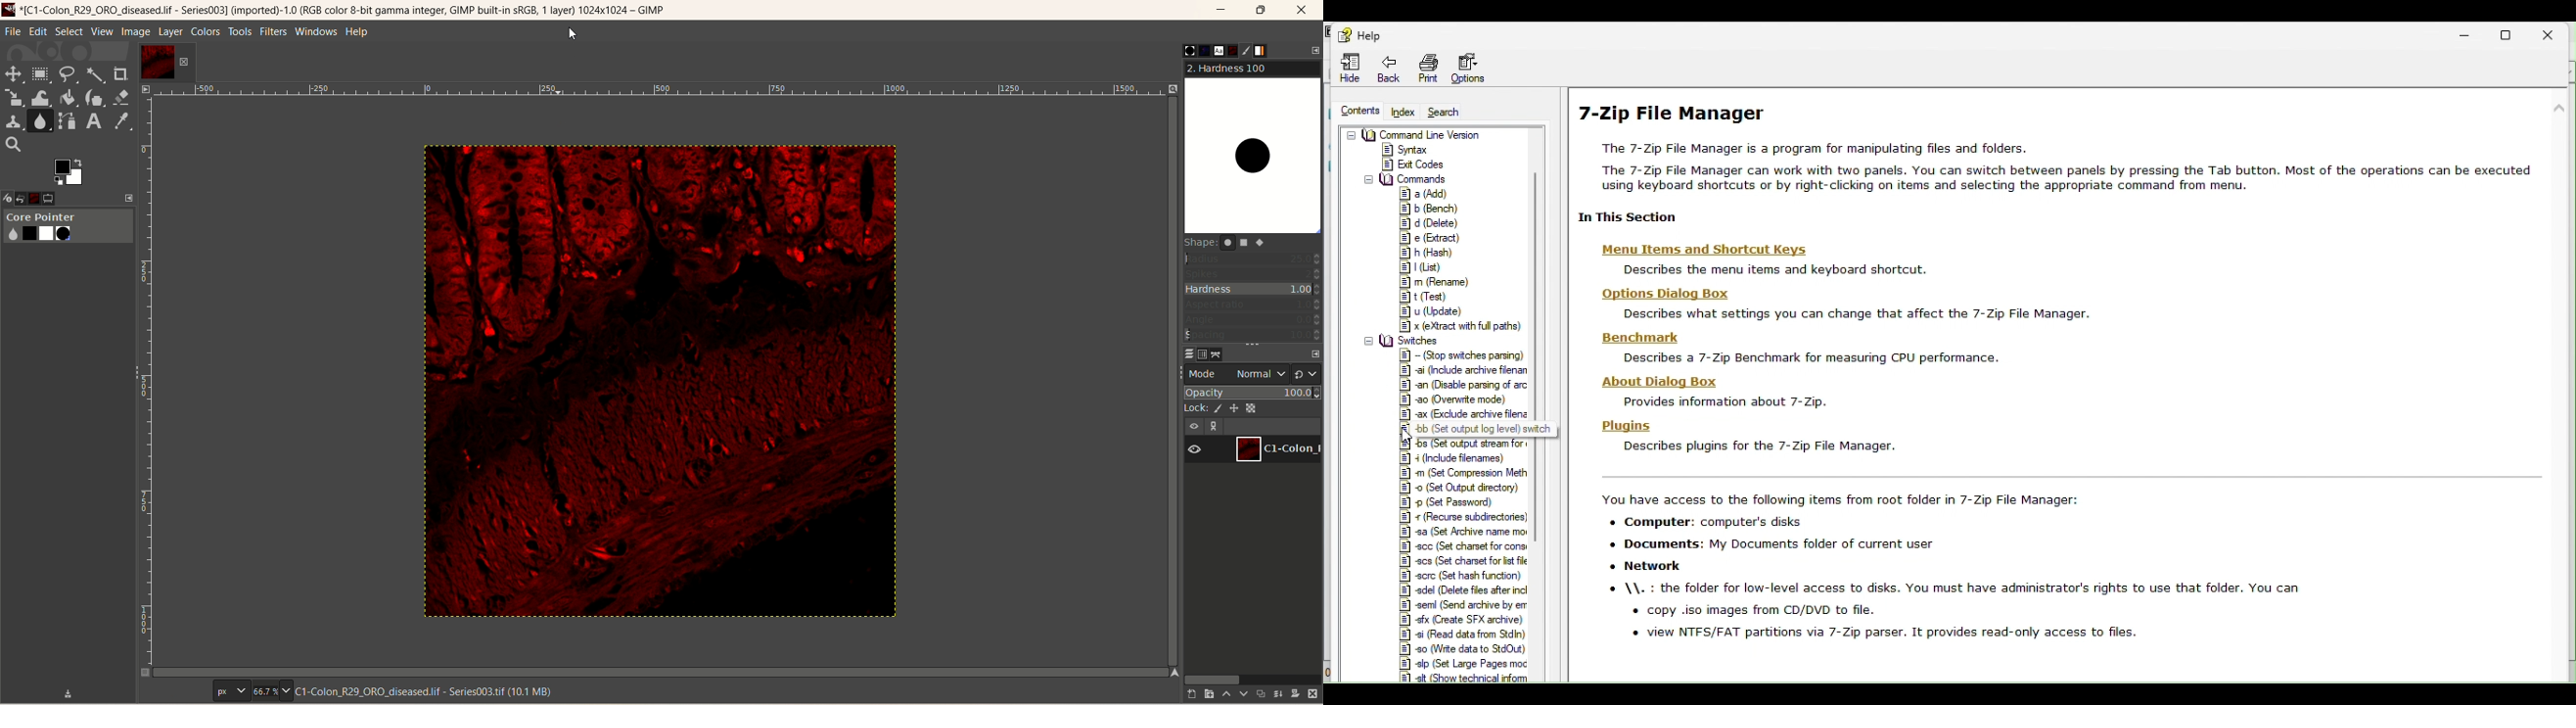 The height and width of the screenshot is (728, 2576). I want to click on file, so click(13, 32).